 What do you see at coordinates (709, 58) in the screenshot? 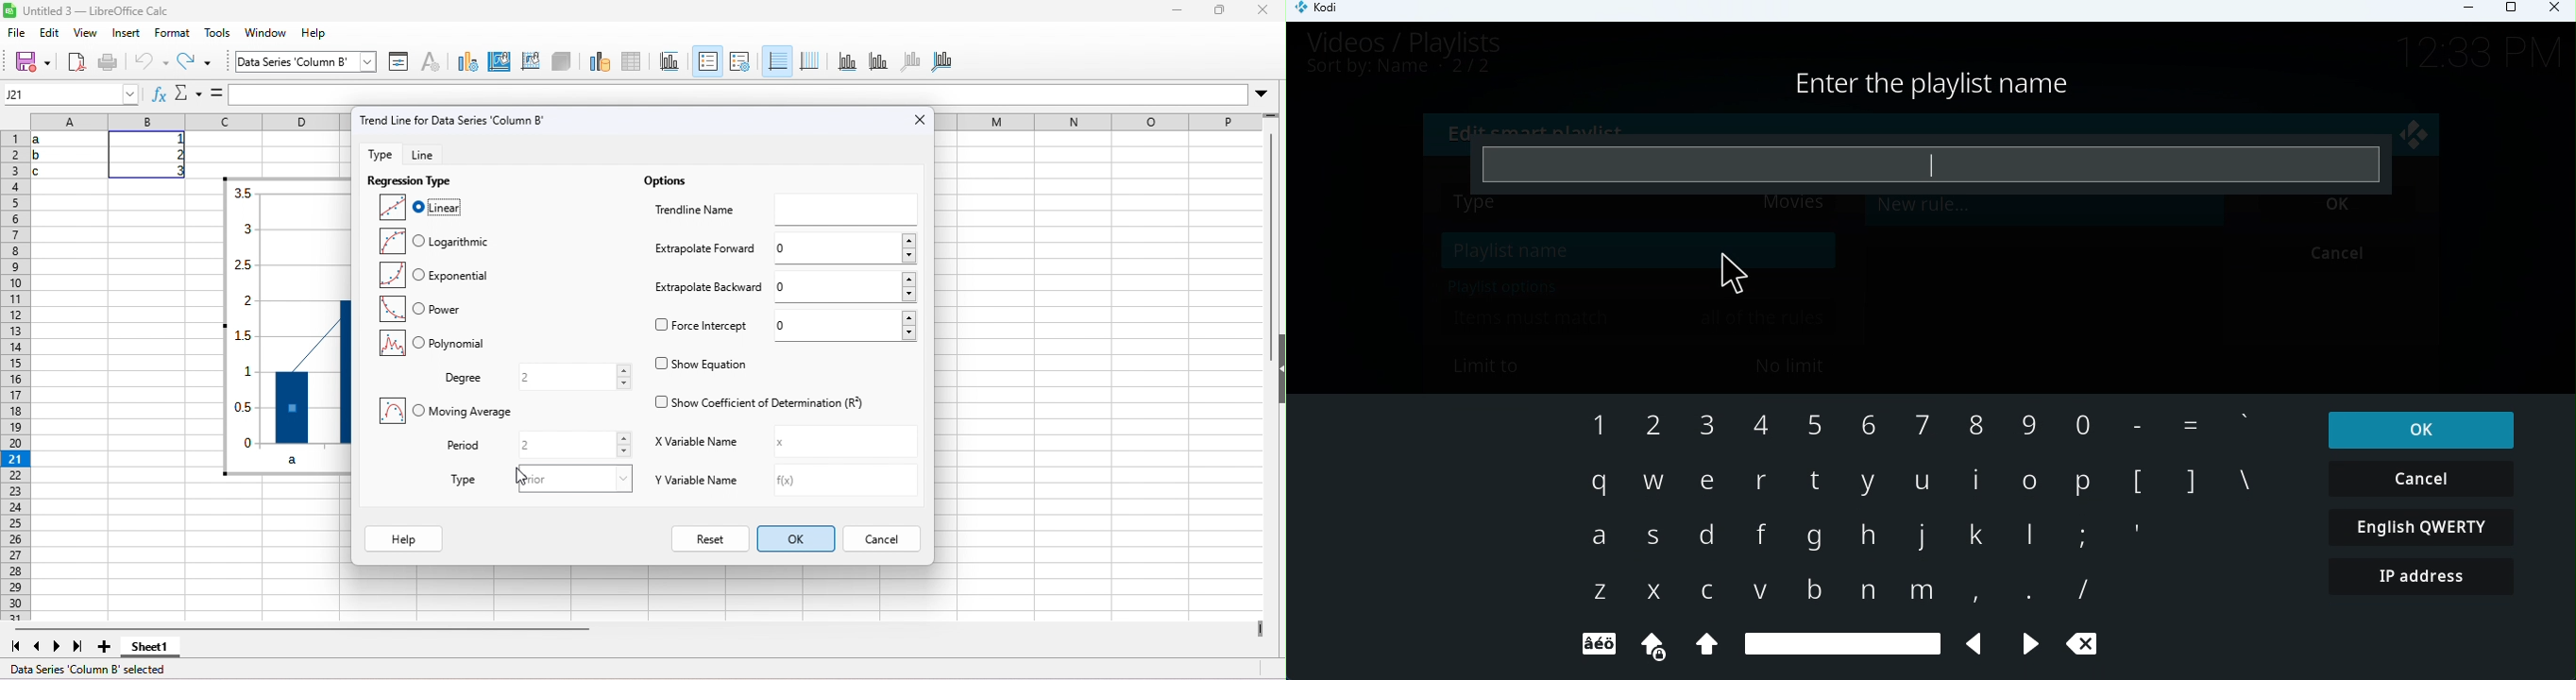
I see `legends on/off` at bounding box center [709, 58].